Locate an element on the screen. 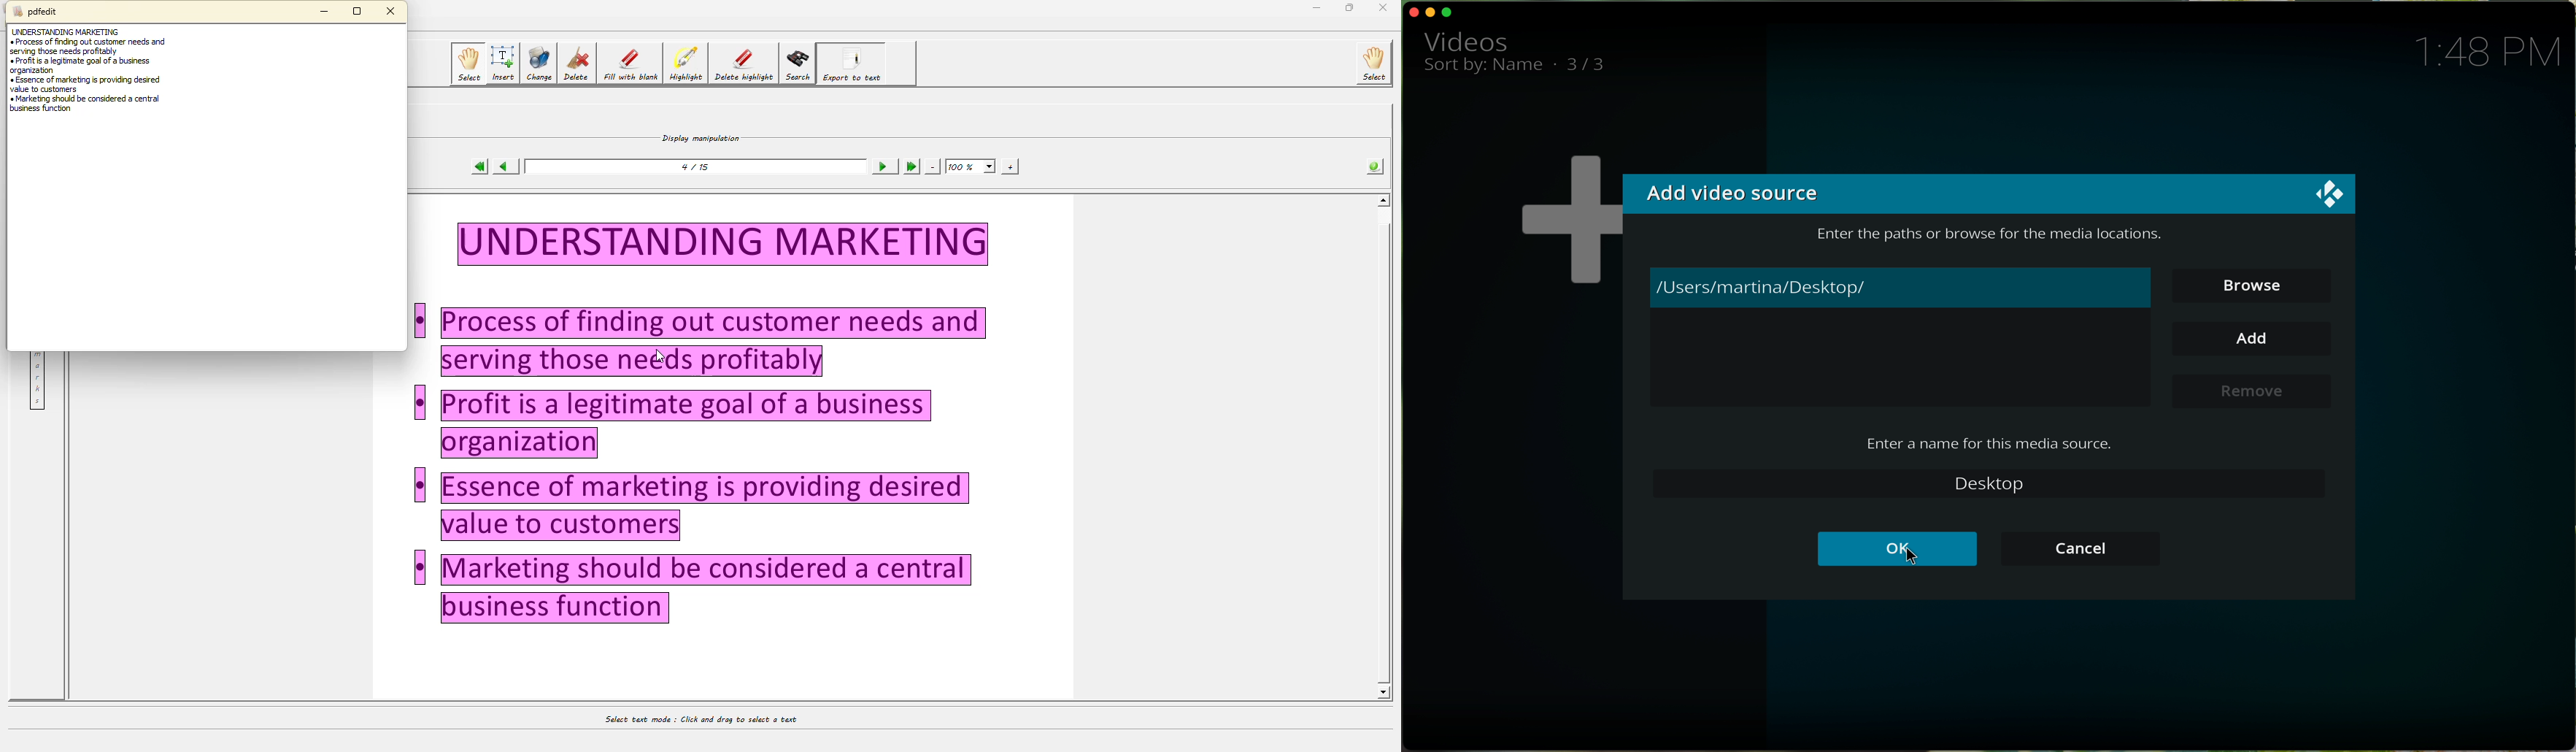  logo is located at coordinates (2332, 196).